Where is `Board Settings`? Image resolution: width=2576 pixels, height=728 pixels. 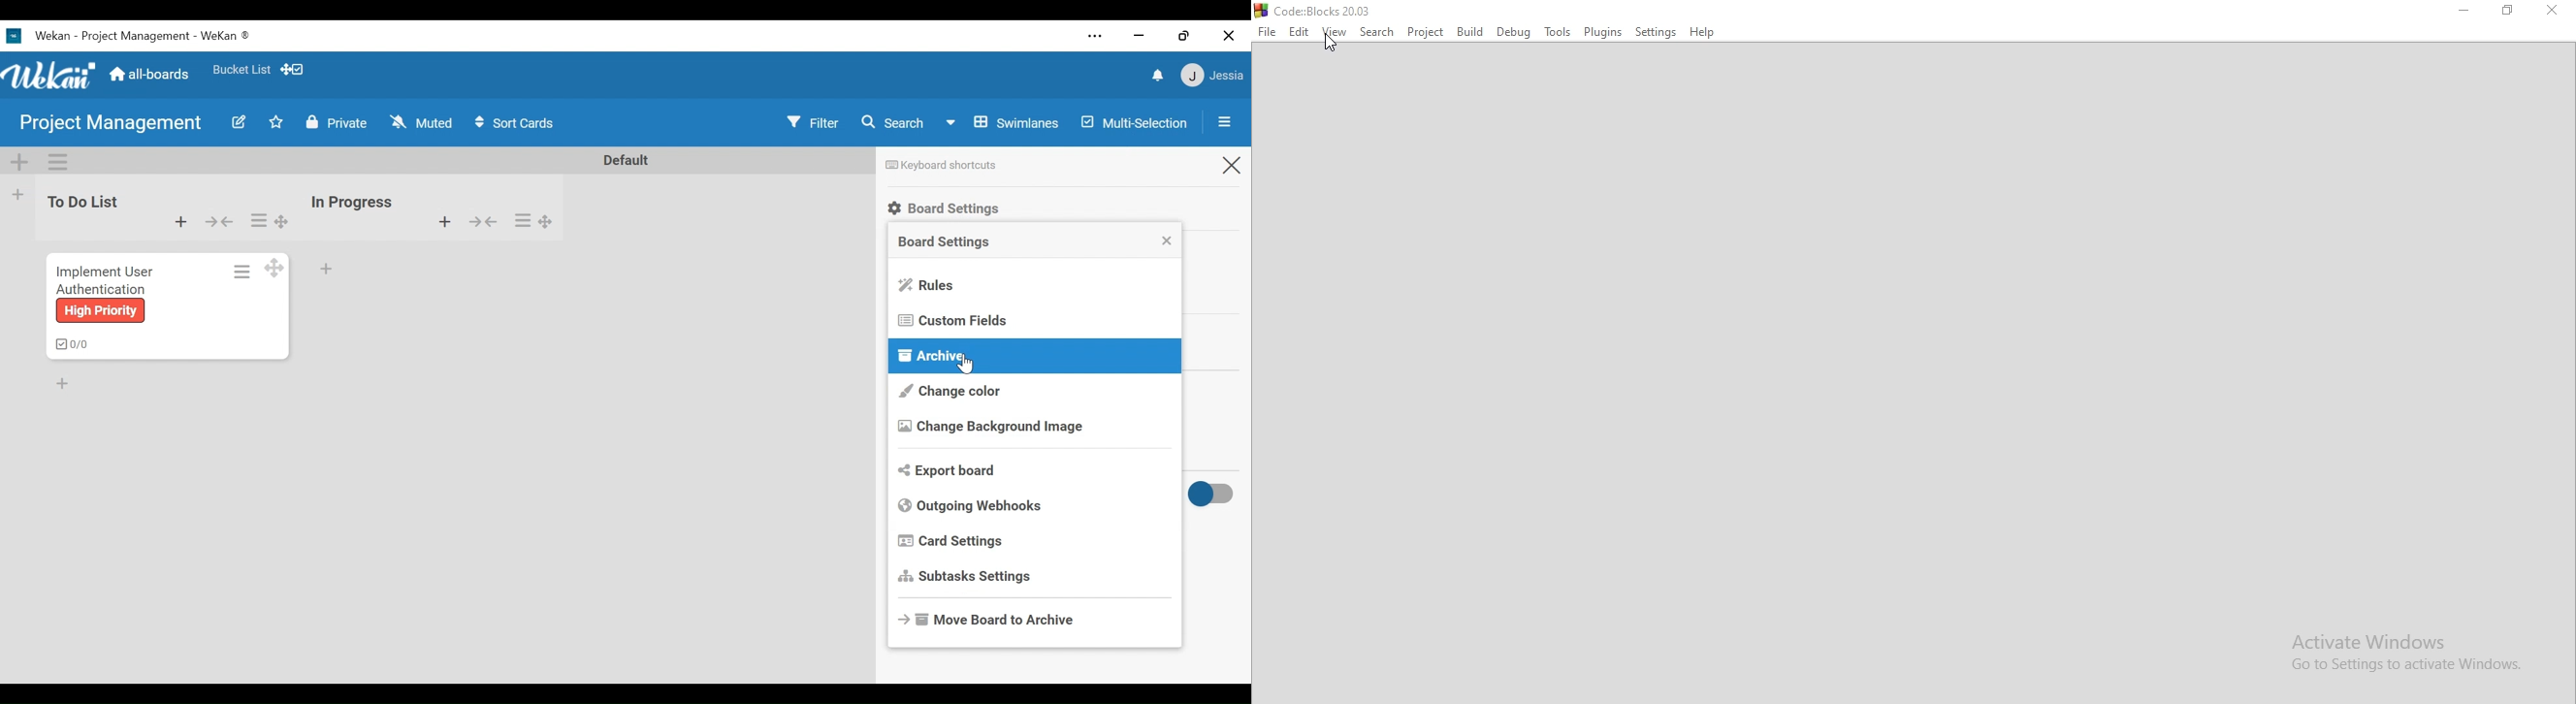
Board Settings is located at coordinates (948, 207).